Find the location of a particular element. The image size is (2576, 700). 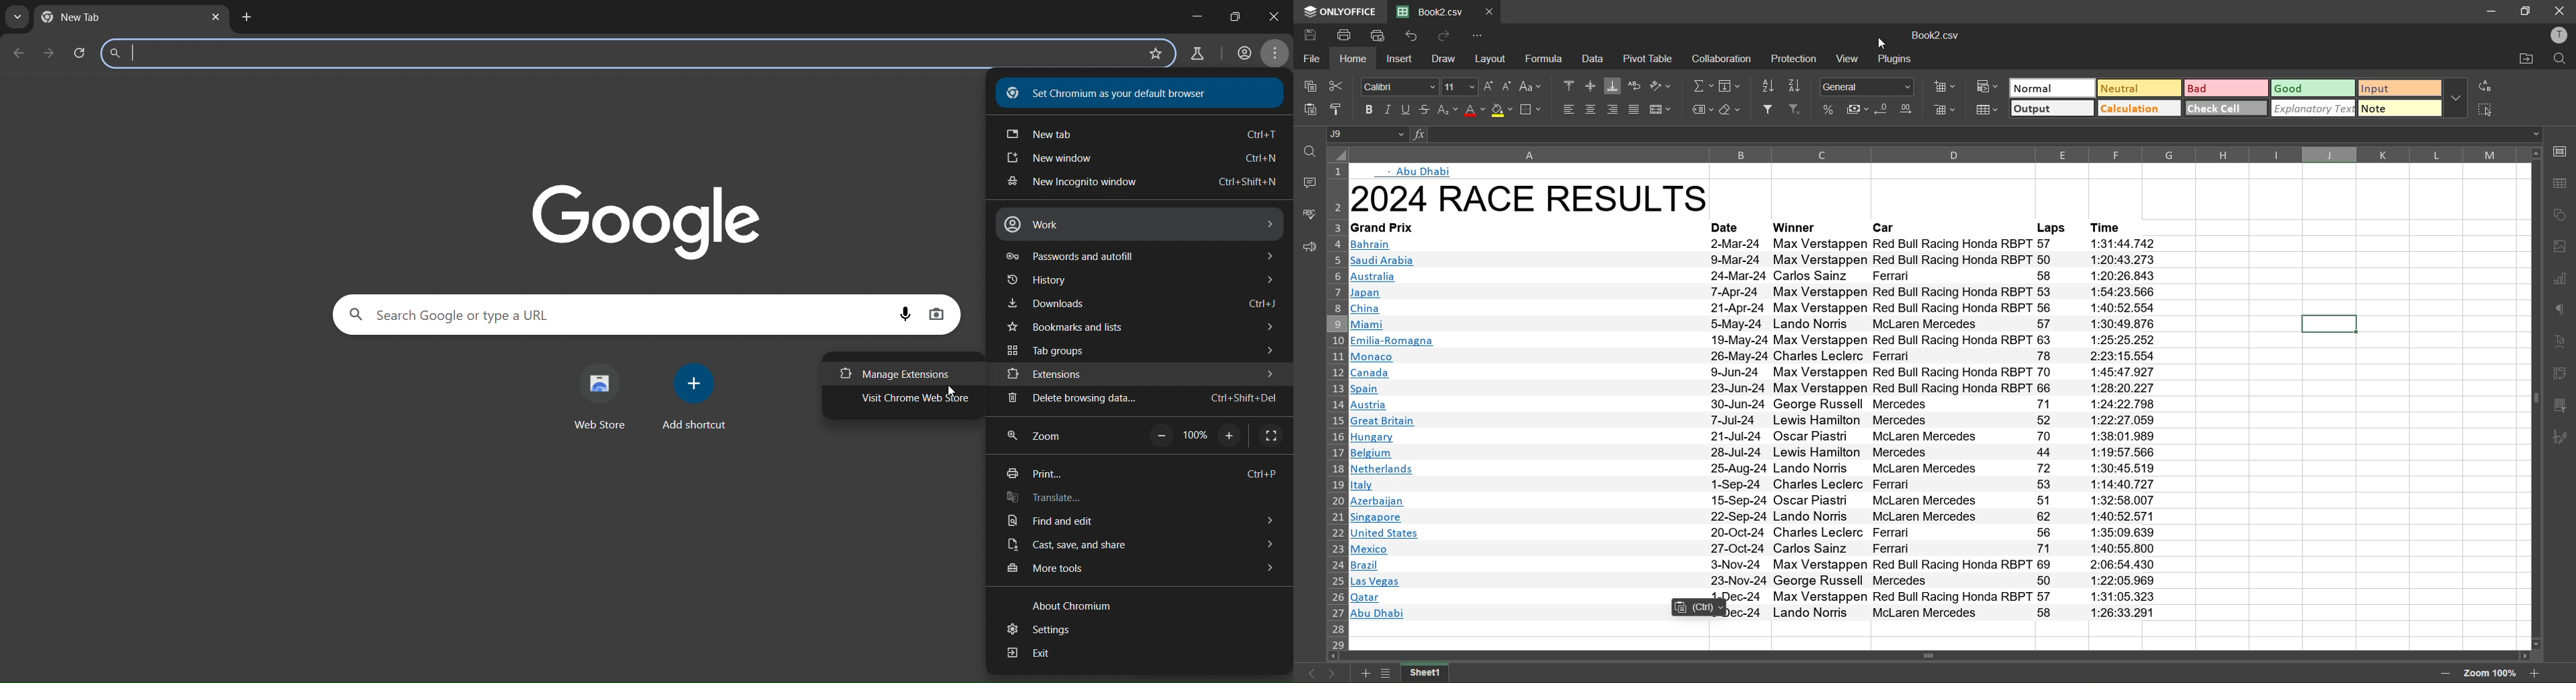

undo is located at coordinates (1412, 35).